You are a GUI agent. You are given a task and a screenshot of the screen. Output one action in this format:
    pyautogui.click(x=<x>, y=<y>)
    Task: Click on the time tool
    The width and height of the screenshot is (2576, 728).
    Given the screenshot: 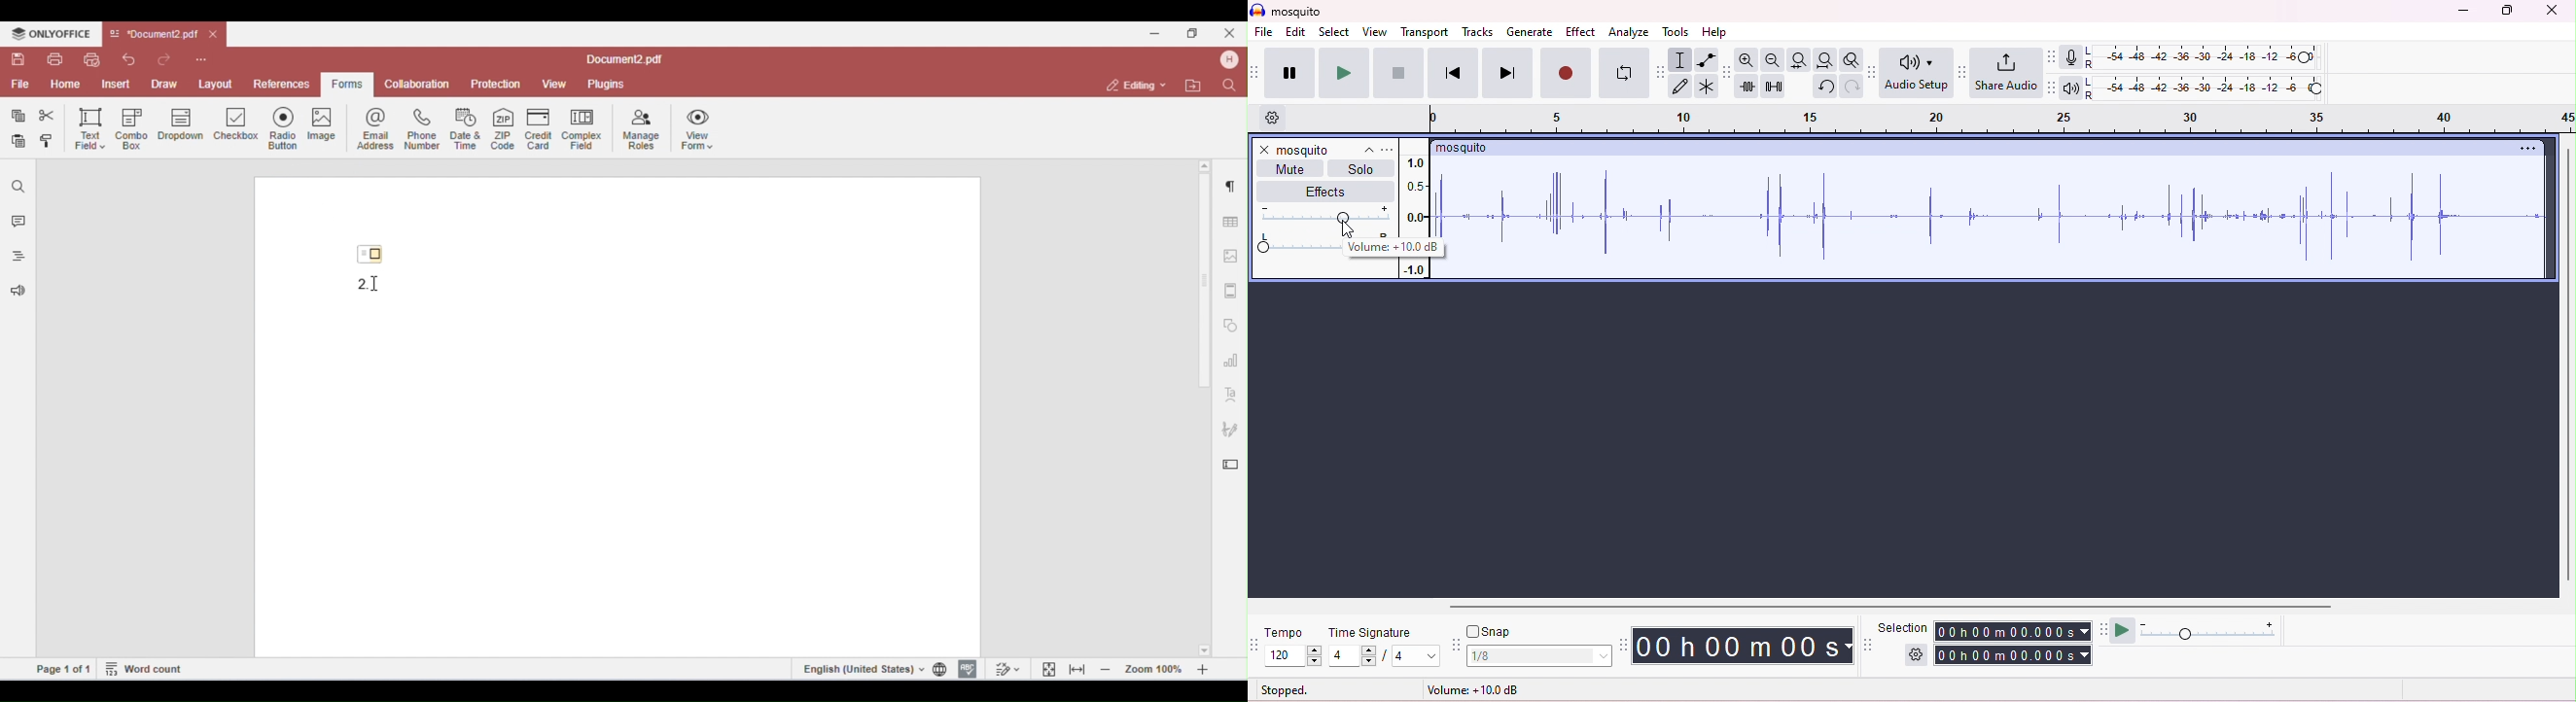 What is the action you would take?
    pyautogui.click(x=1625, y=644)
    